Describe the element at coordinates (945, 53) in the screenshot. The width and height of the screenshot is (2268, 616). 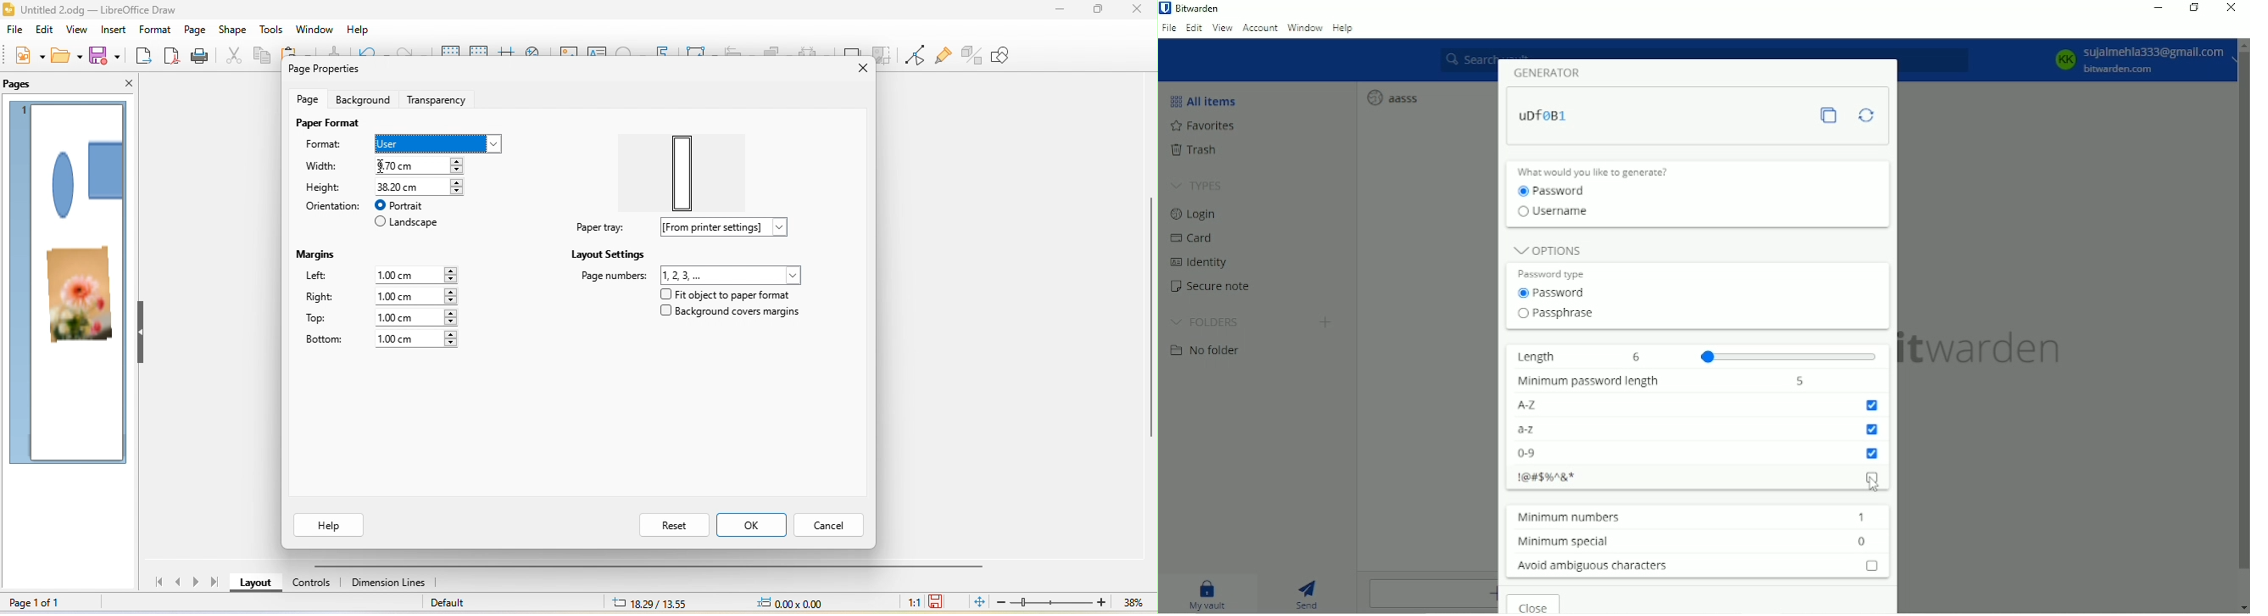
I see `show gluepoint function` at that location.